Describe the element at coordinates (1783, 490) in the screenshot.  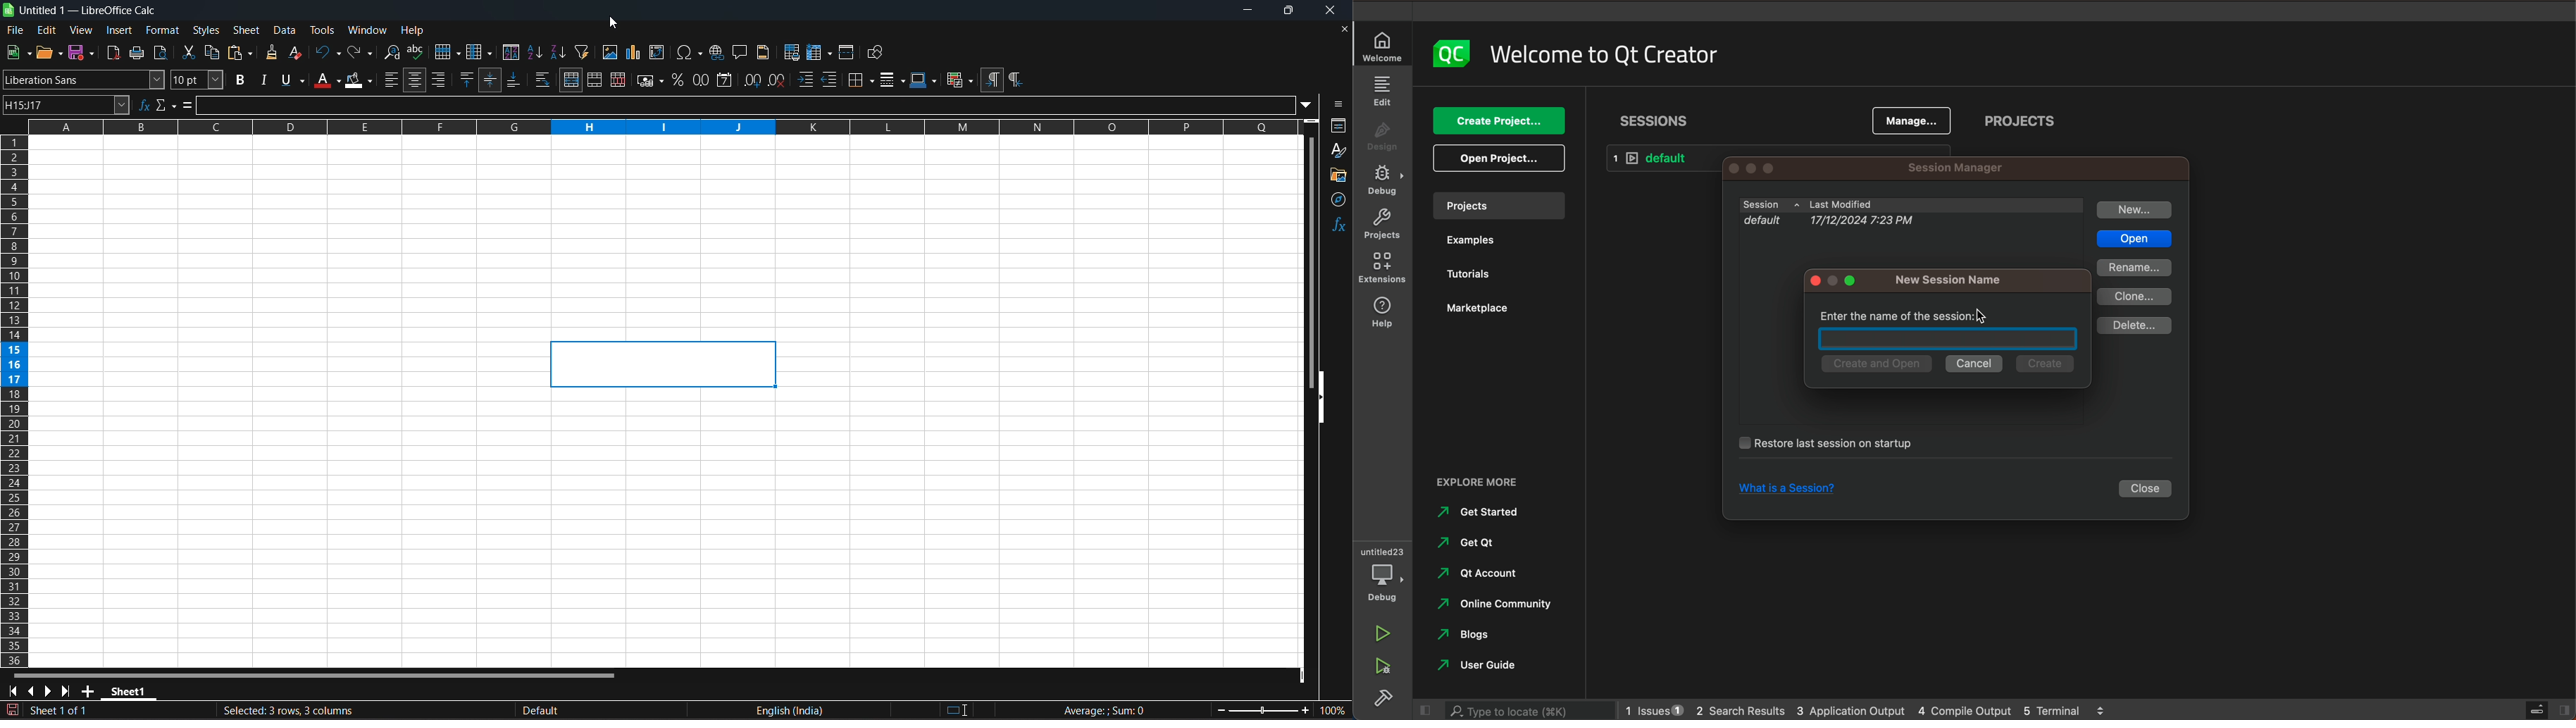
I see `what is session?` at that location.